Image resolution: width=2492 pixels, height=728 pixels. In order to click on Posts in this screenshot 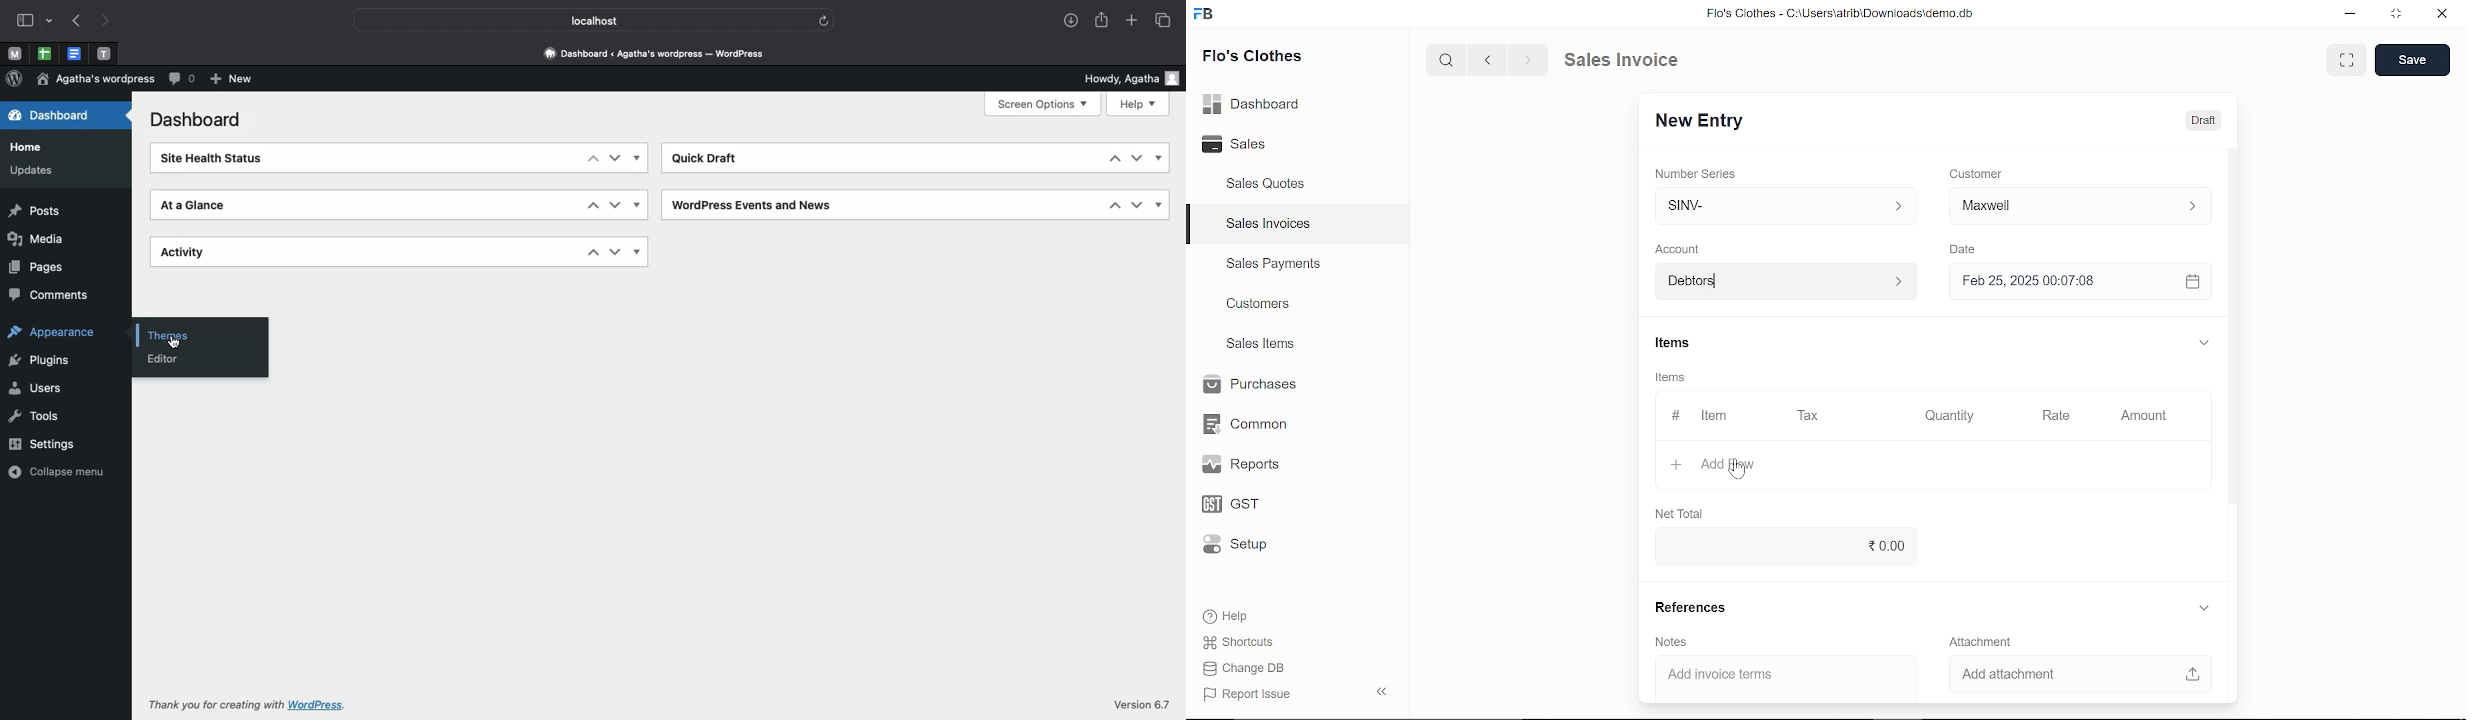, I will do `click(40, 213)`.